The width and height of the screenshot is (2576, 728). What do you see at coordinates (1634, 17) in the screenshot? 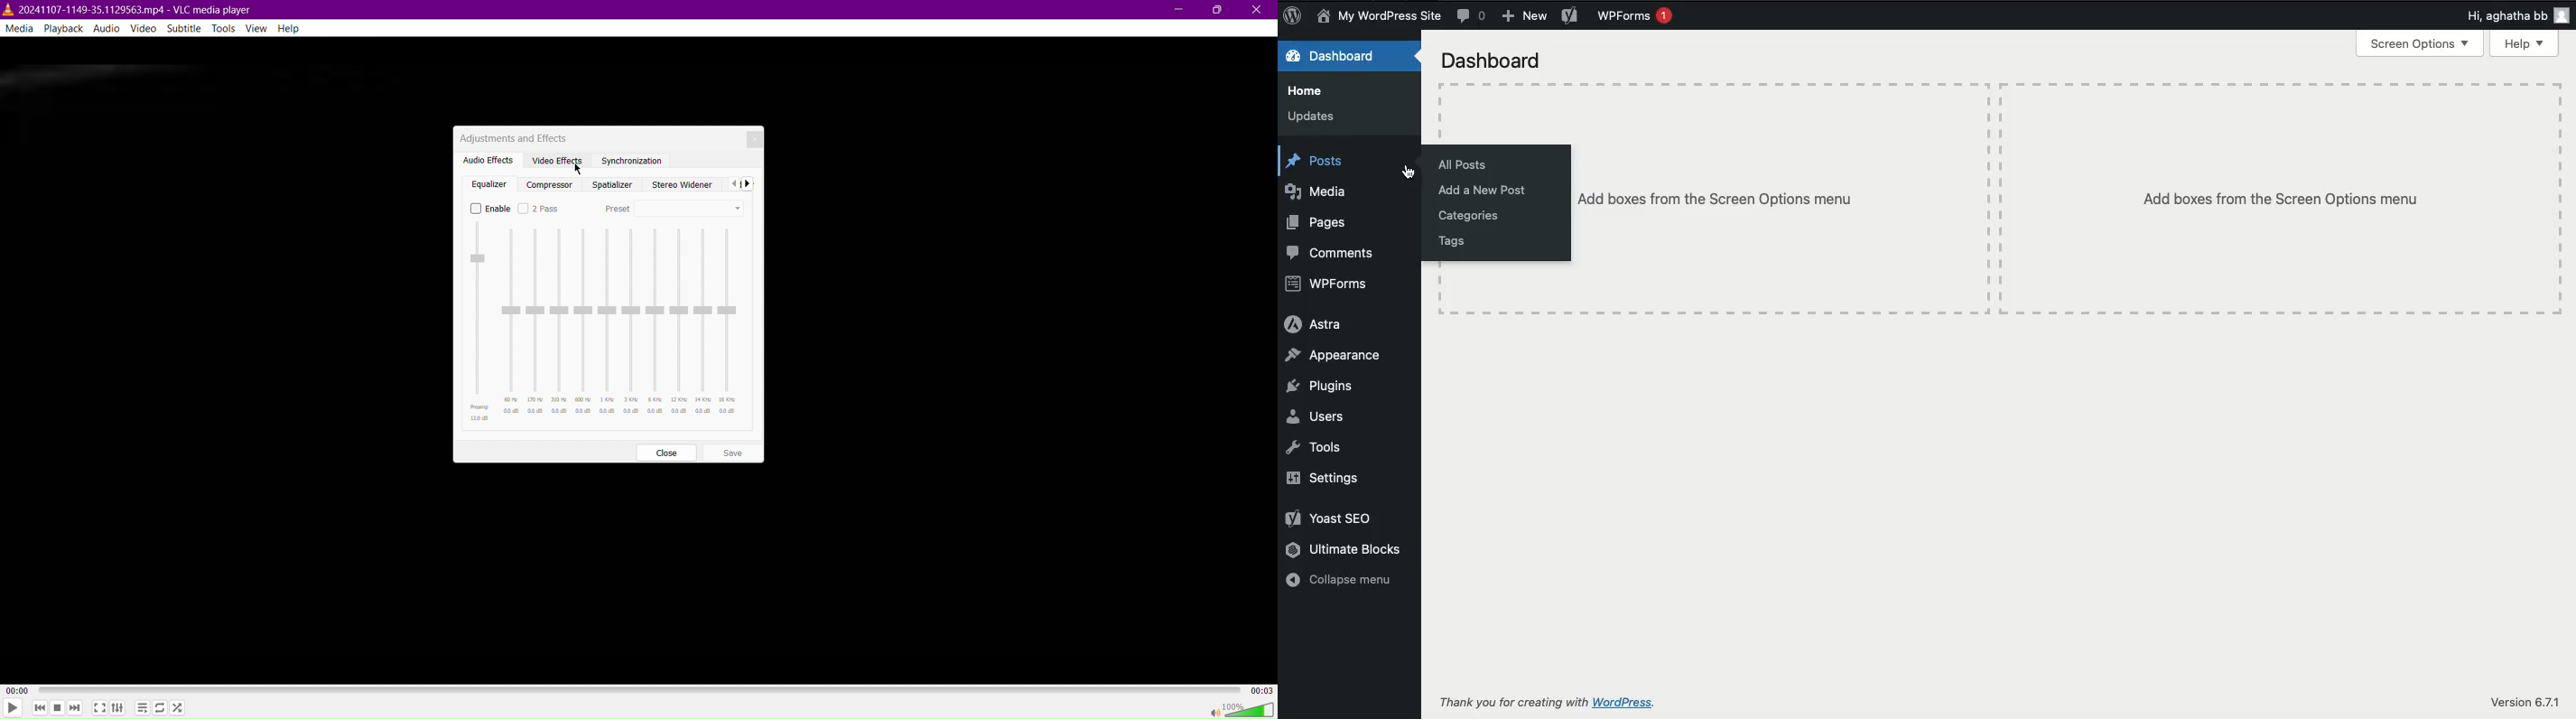
I see `WPForms` at bounding box center [1634, 17].